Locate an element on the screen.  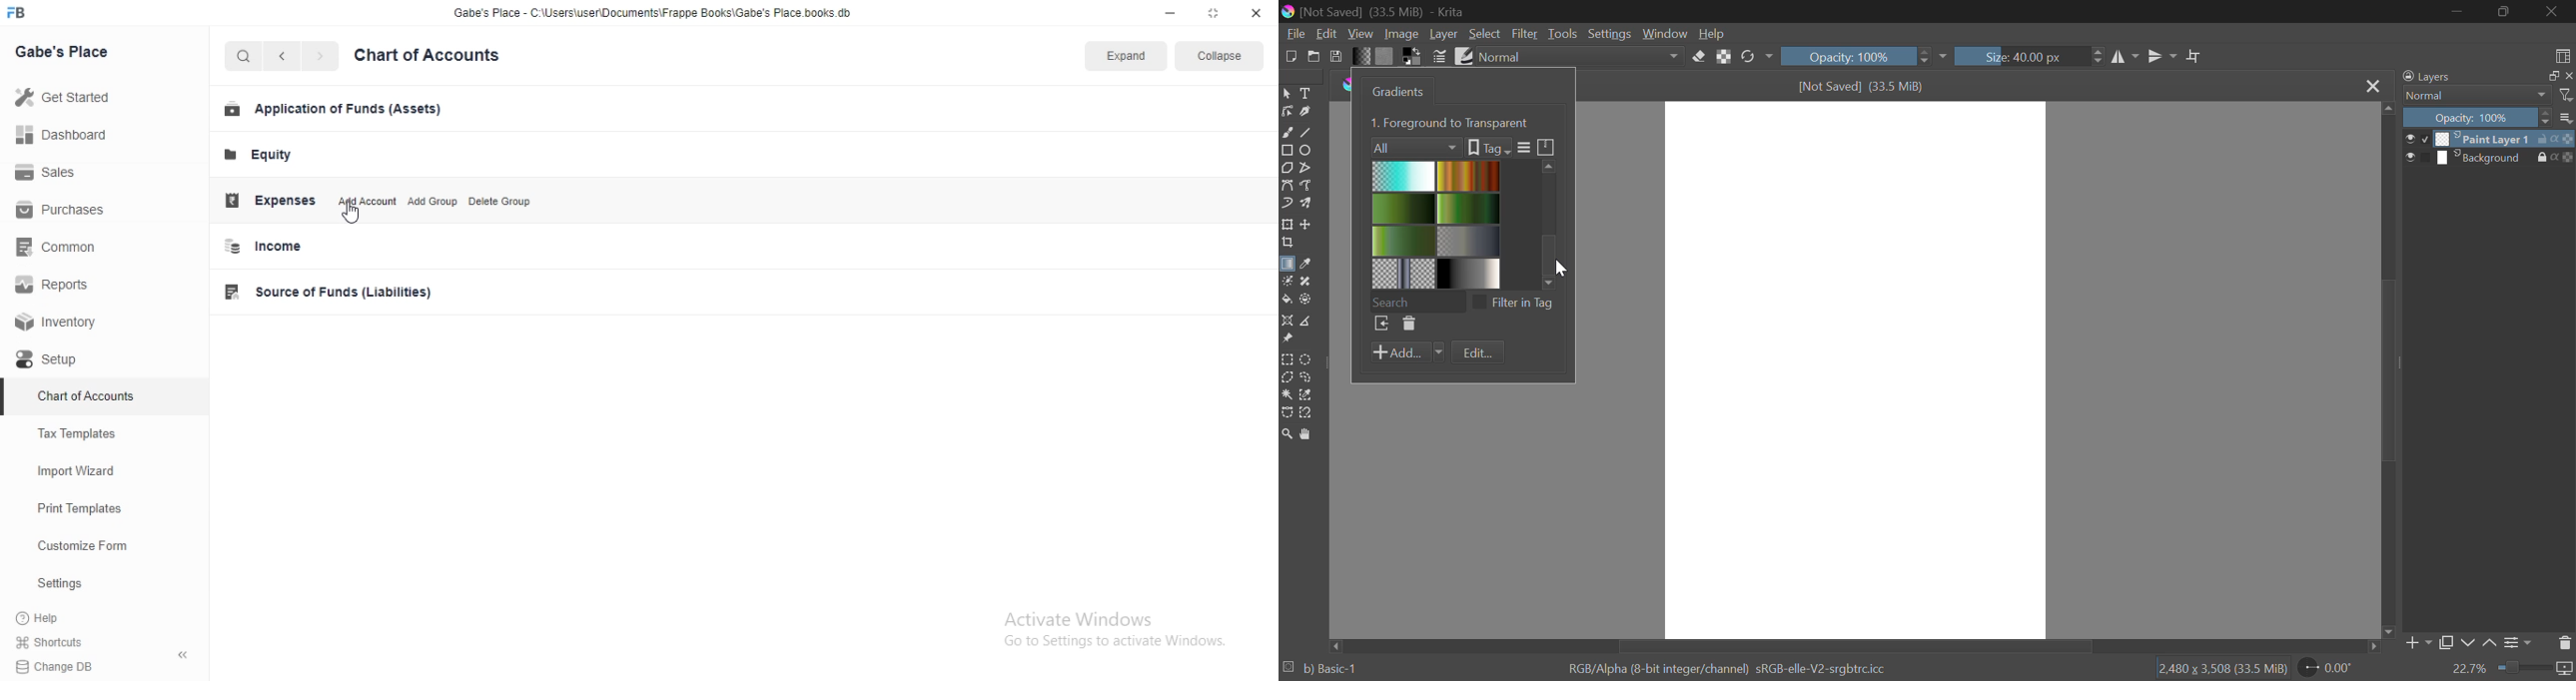
Collapse. is located at coordinates (1224, 57).